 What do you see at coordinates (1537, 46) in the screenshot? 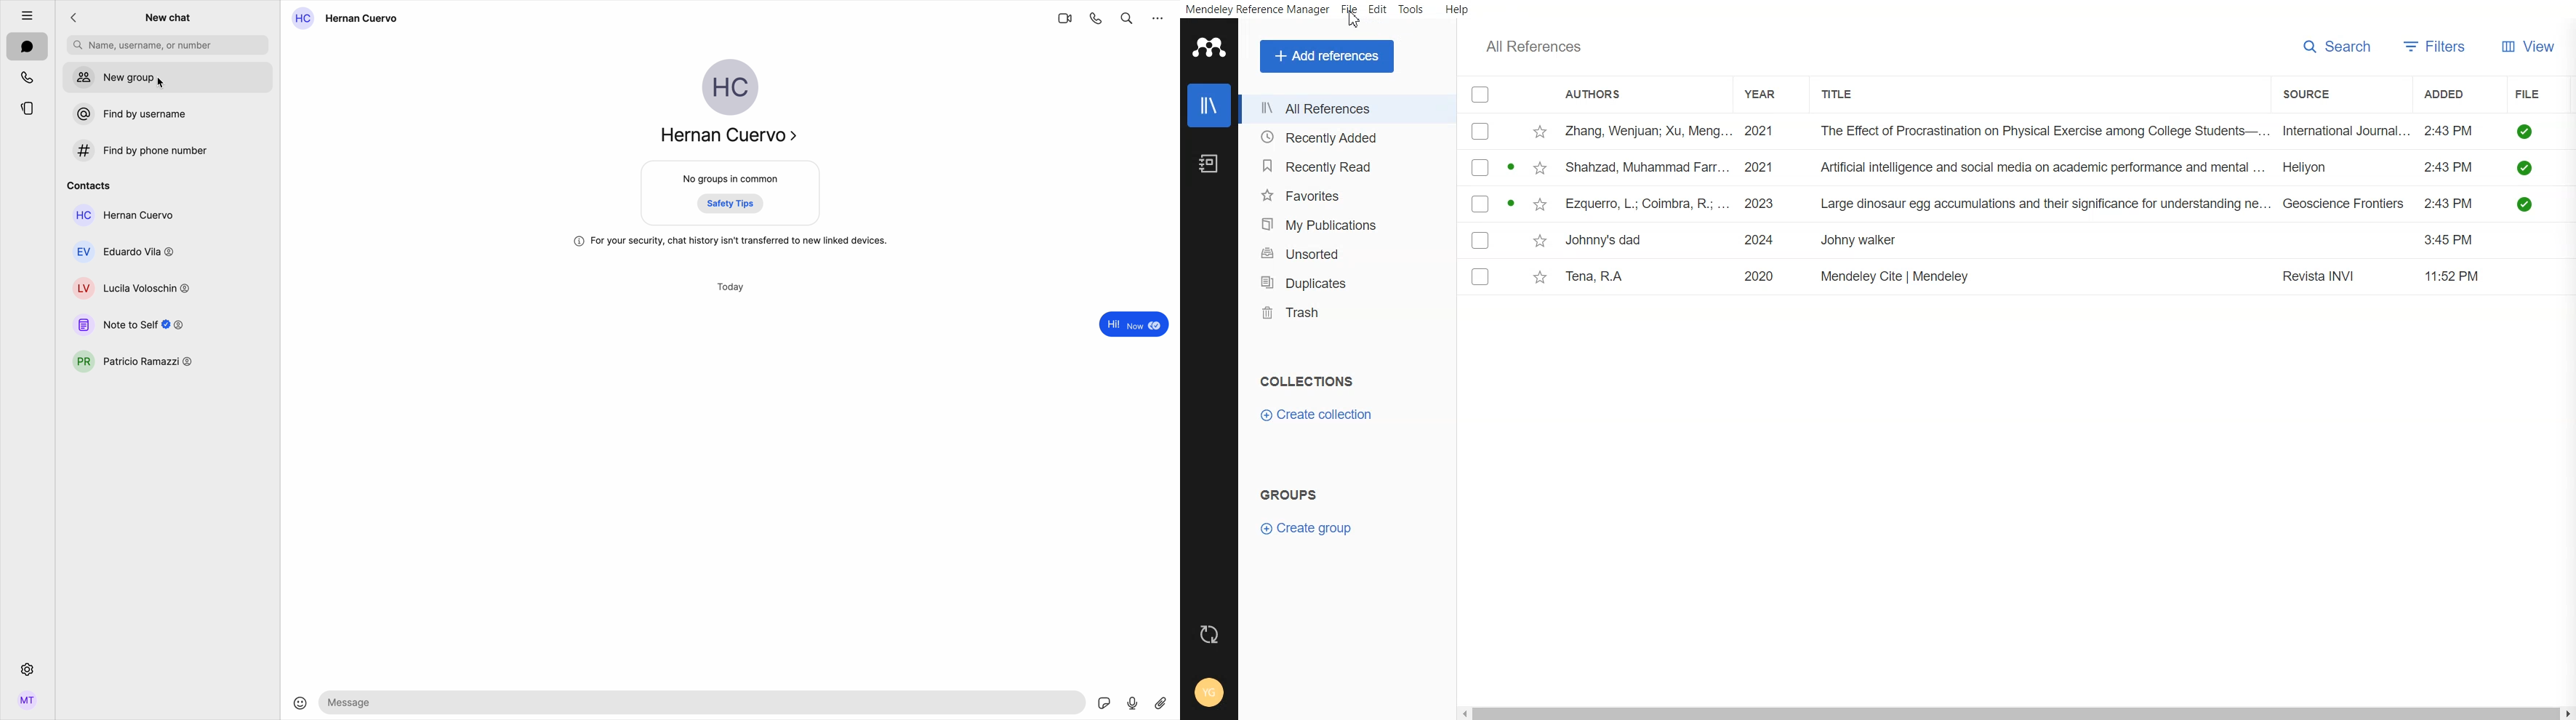
I see `Text` at bounding box center [1537, 46].